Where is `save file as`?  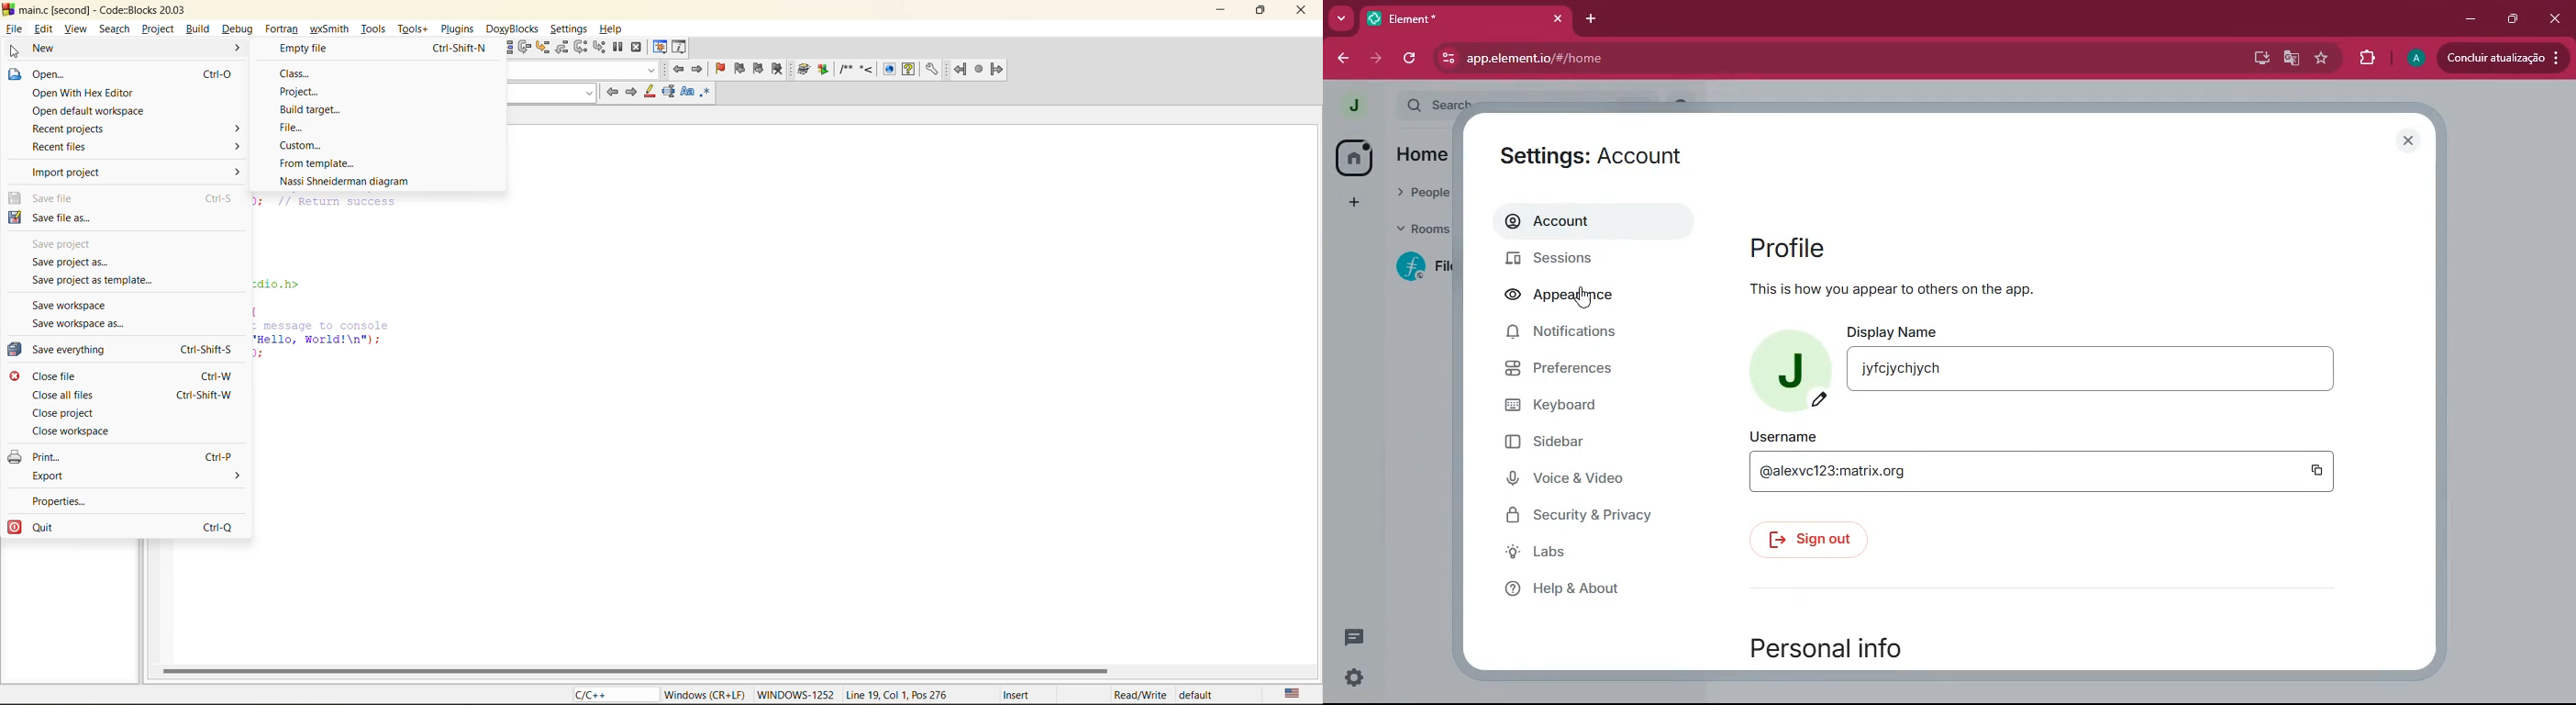
save file as is located at coordinates (59, 219).